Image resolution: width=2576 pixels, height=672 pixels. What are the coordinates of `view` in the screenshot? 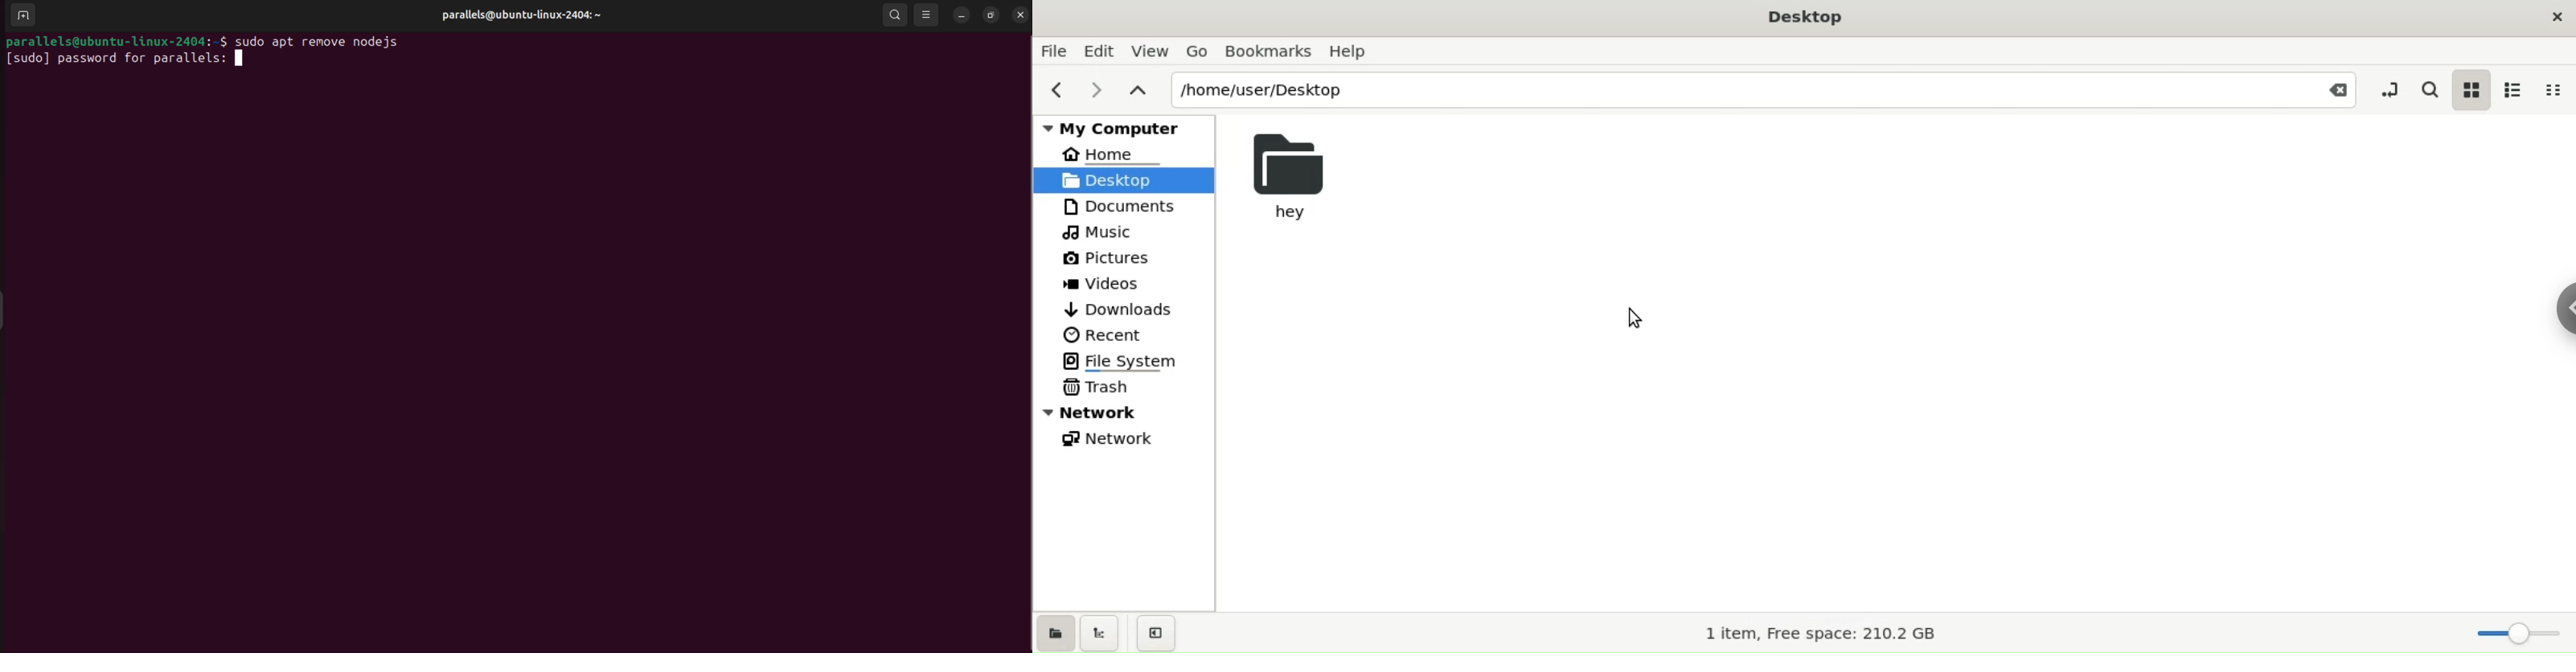 It's located at (1154, 51).